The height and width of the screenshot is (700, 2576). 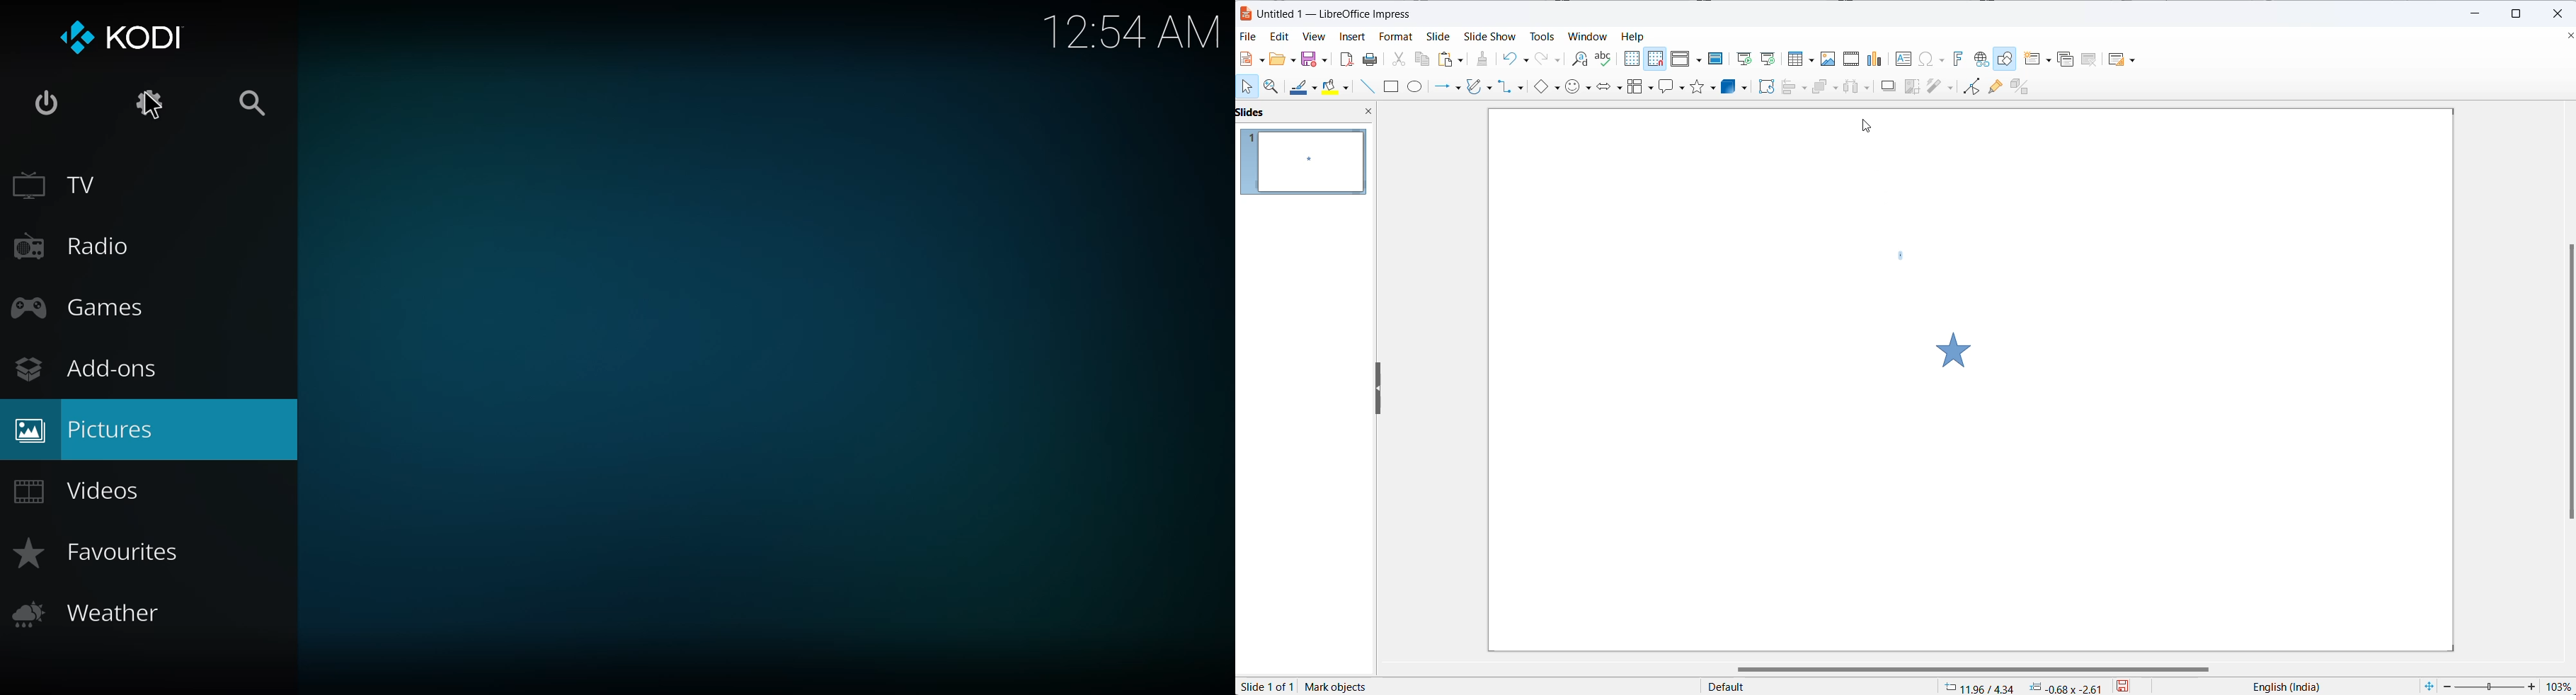 What do you see at coordinates (81, 491) in the screenshot?
I see `videos` at bounding box center [81, 491].